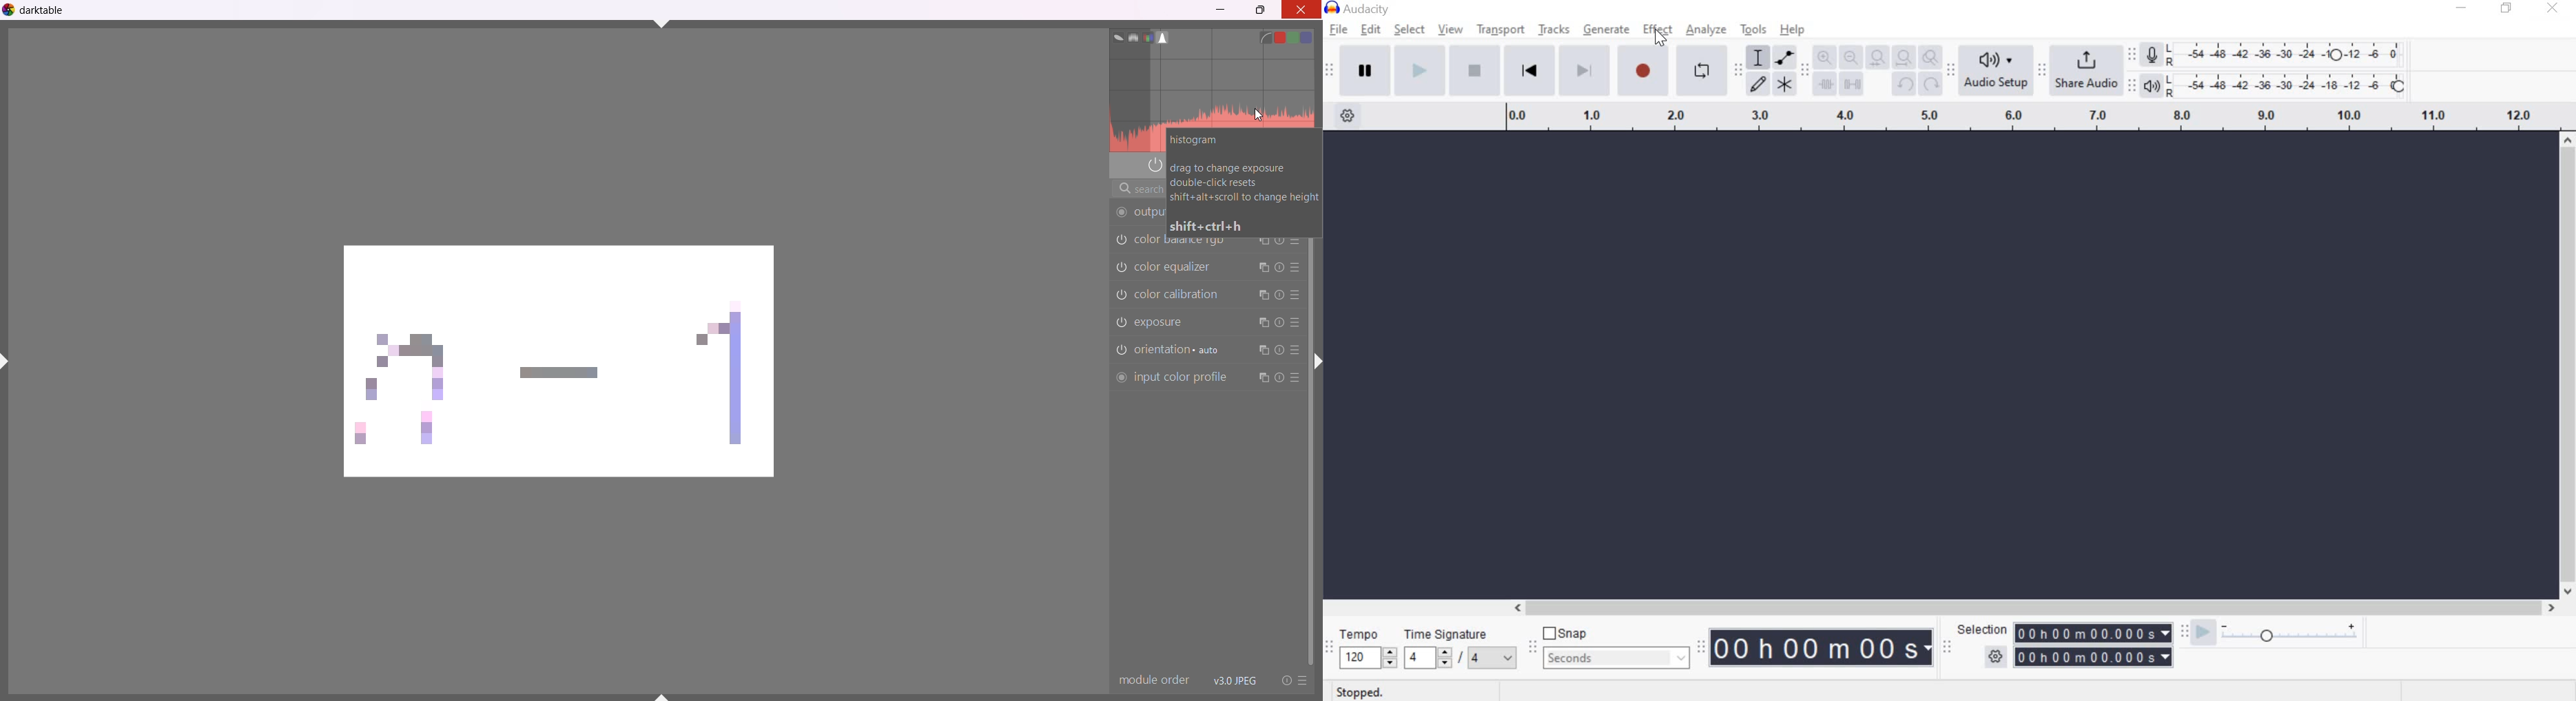 This screenshot has height=728, width=2576. What do you see at coordinates (1295, 267) in the screenshot?
I see `presets` at bounding box center [1295, 267].